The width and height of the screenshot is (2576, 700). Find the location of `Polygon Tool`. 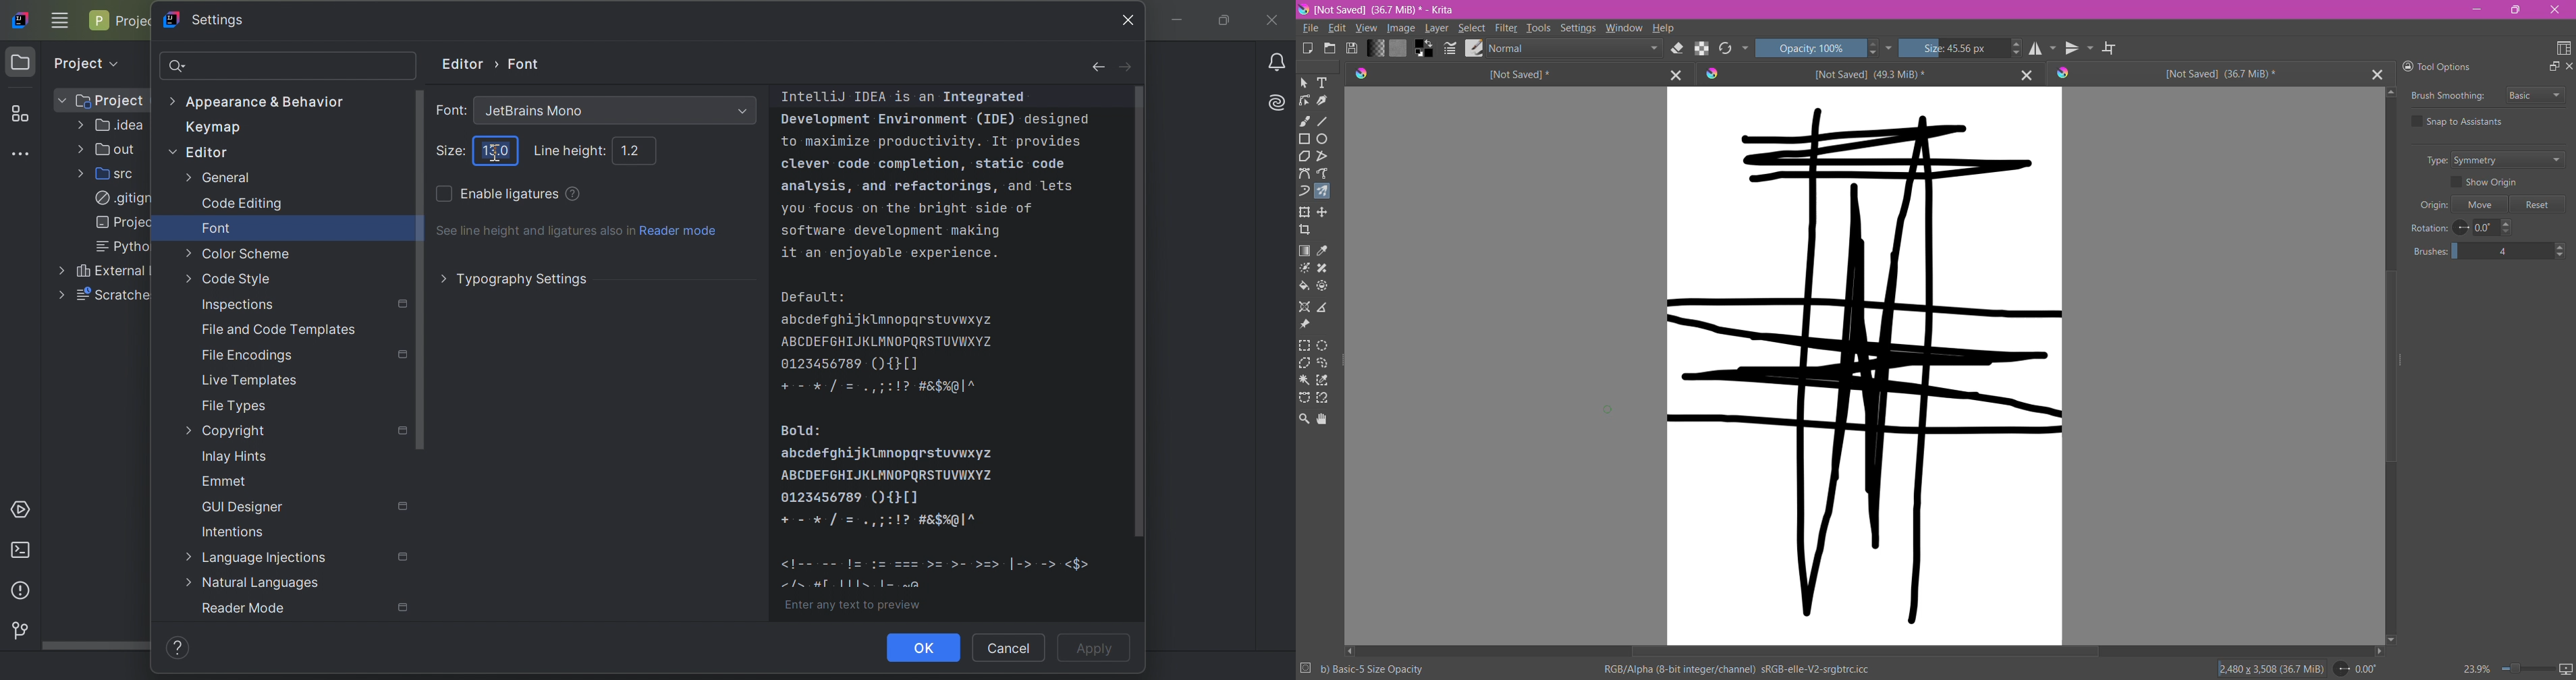

Polygon Tool is located at coordinates (1304, 157).